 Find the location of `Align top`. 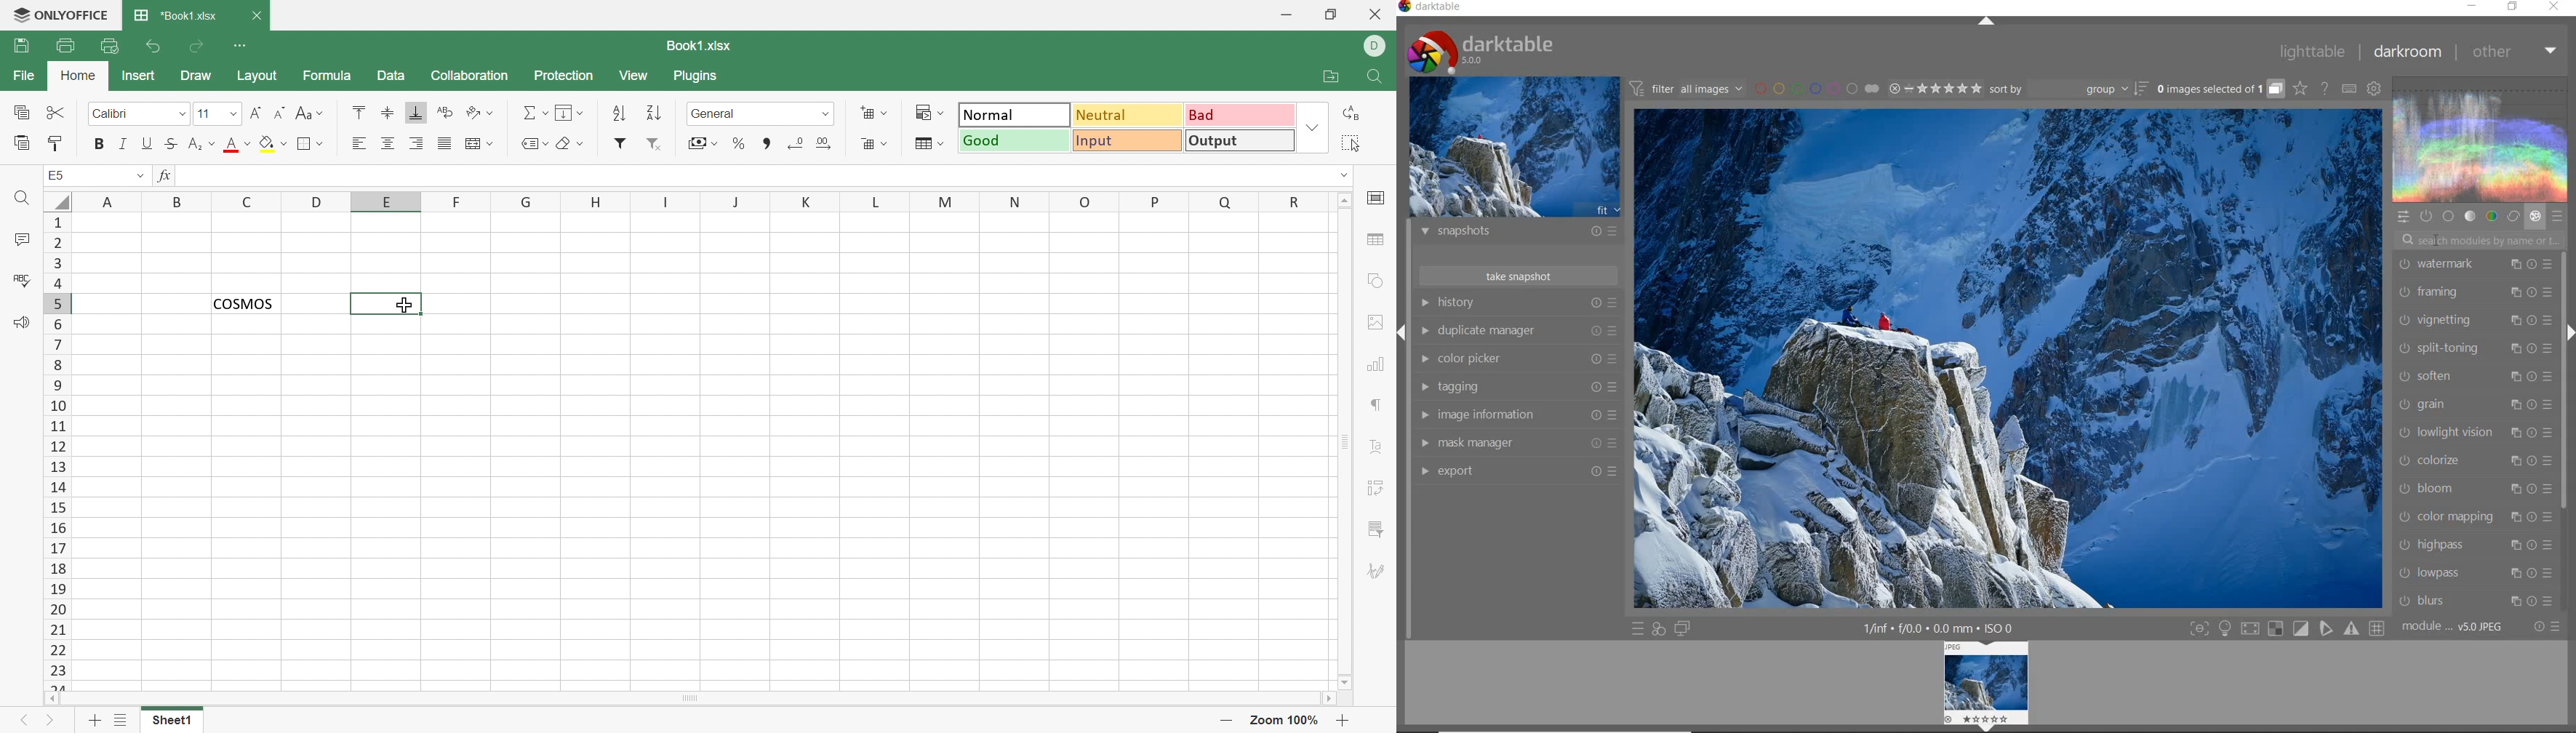

Align top is located at coordinates (362, 113).